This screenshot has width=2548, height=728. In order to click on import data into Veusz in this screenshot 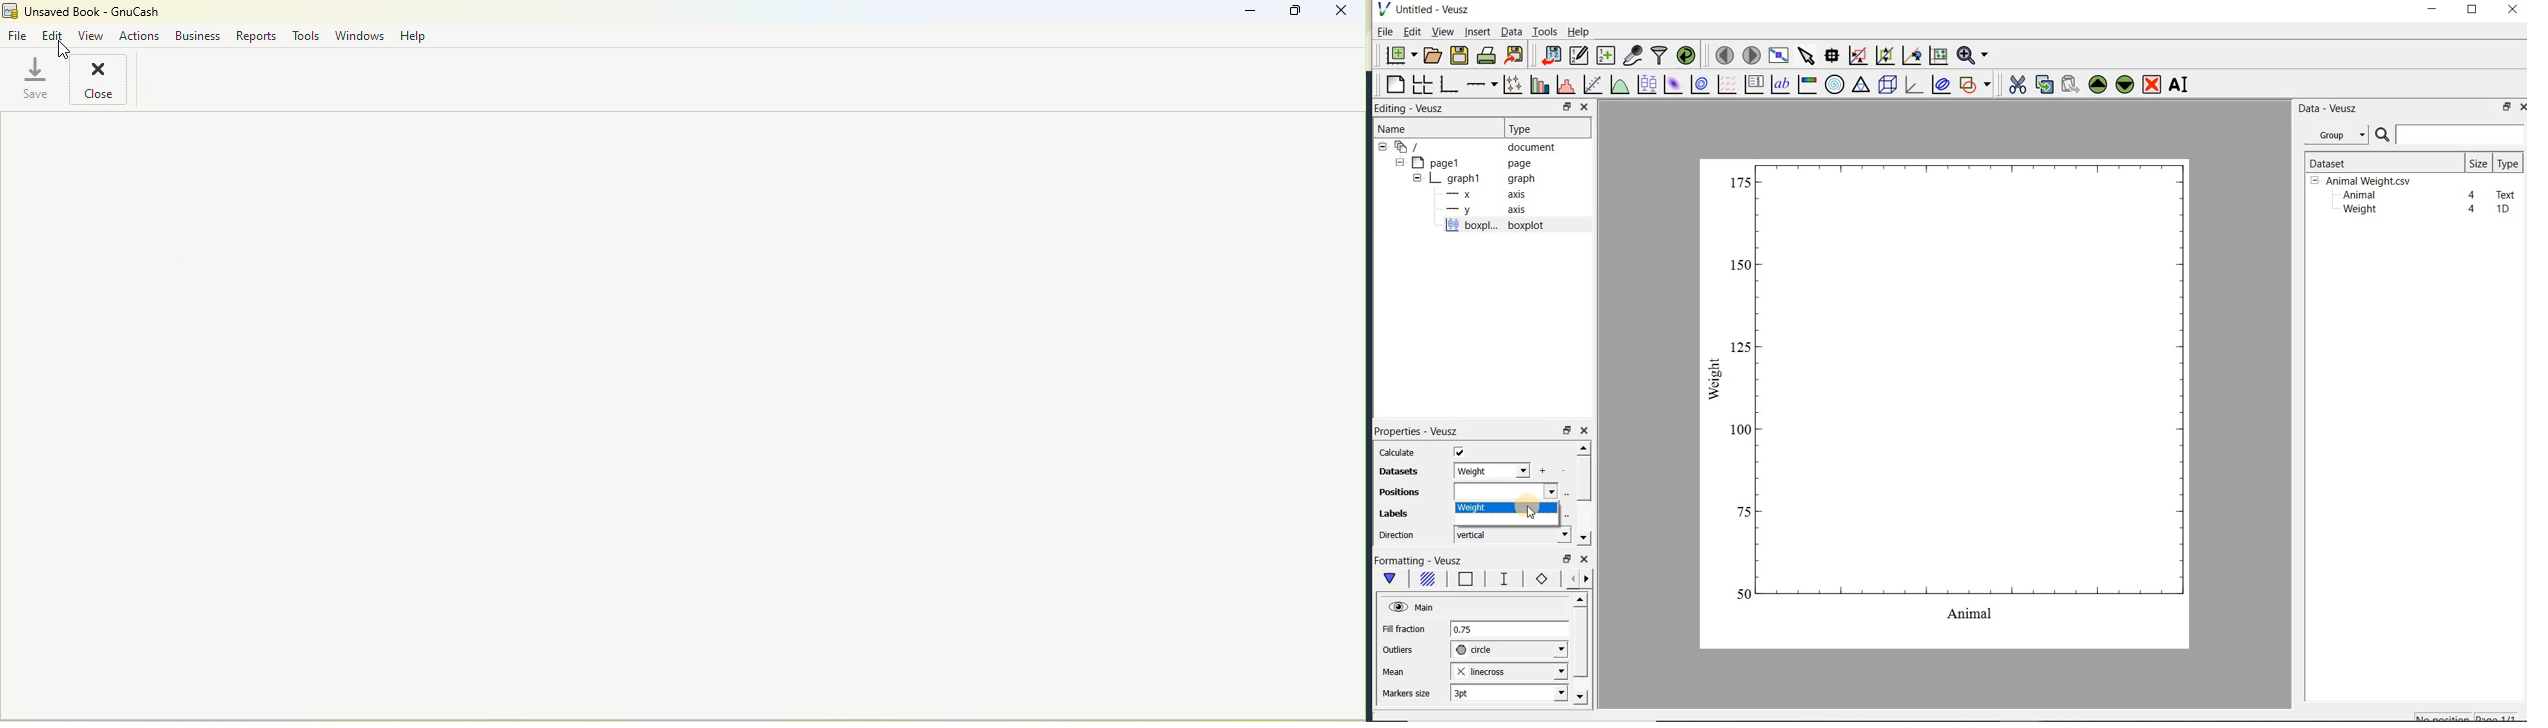, I will do `click(1551, 56)`.